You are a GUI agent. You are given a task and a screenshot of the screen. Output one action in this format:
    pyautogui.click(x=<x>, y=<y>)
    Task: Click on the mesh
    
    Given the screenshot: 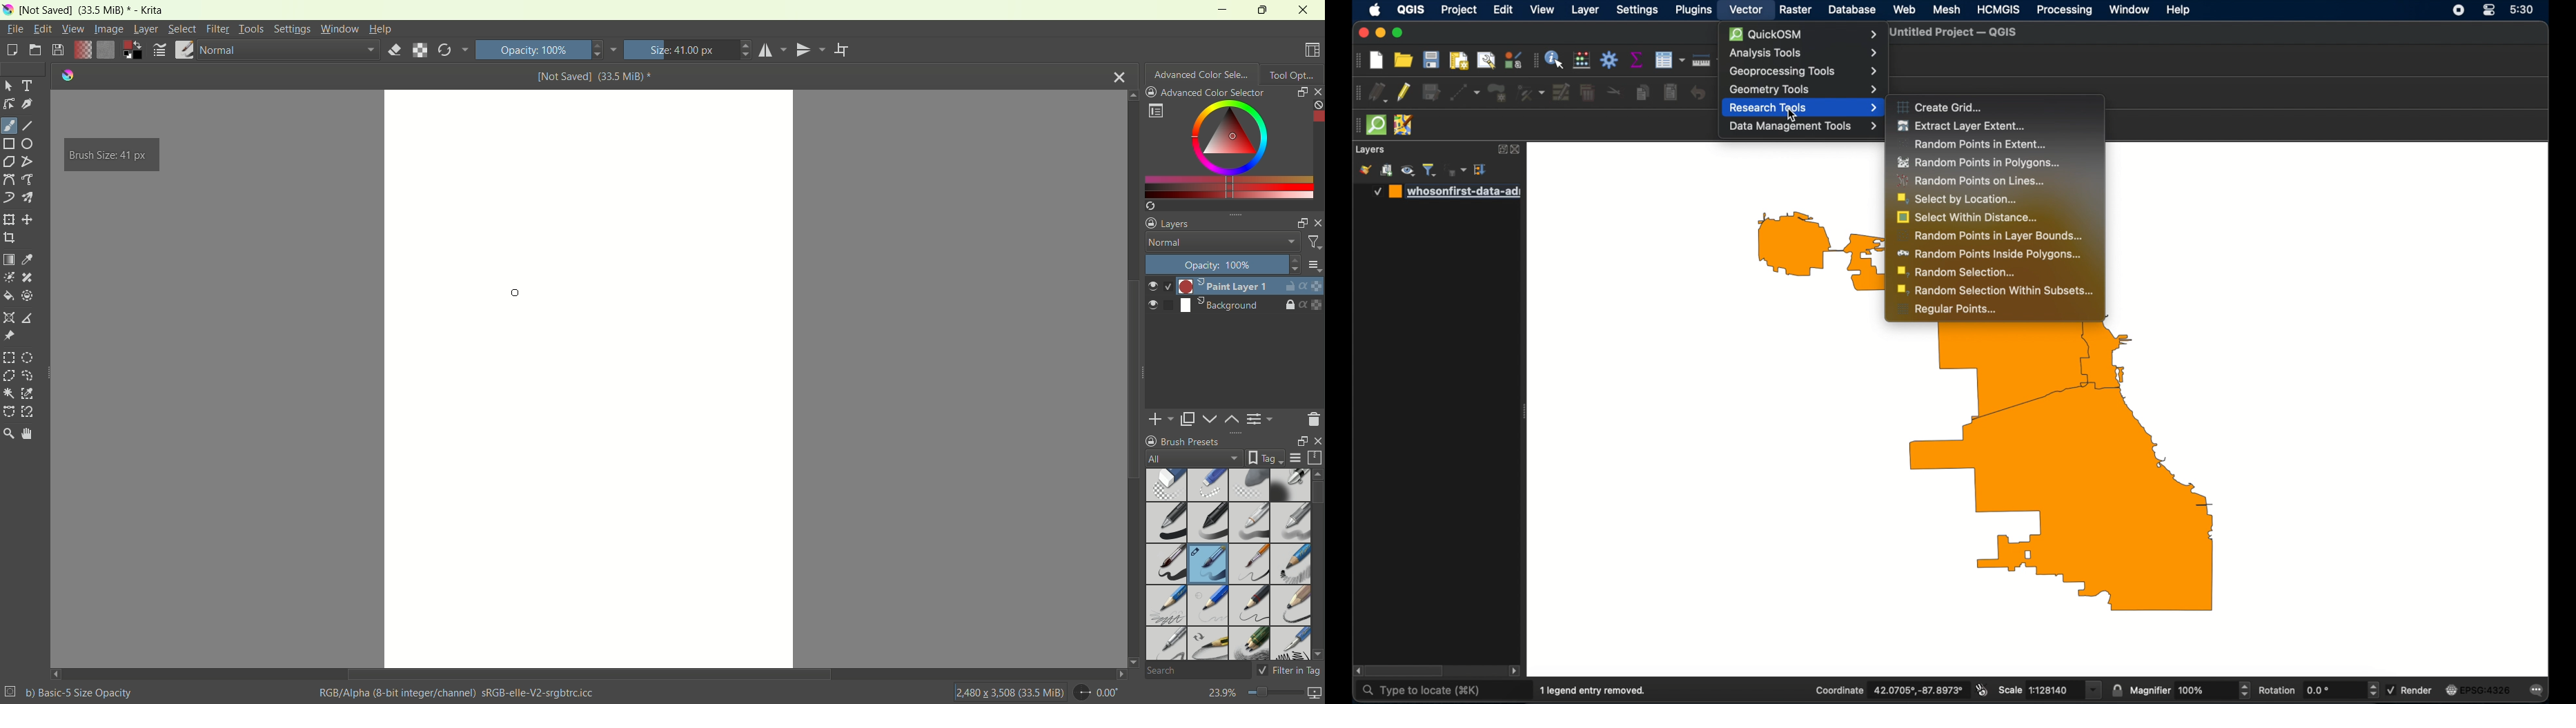 What is the action you would take?
    pyautogui.click(x=1947, y=10)
    